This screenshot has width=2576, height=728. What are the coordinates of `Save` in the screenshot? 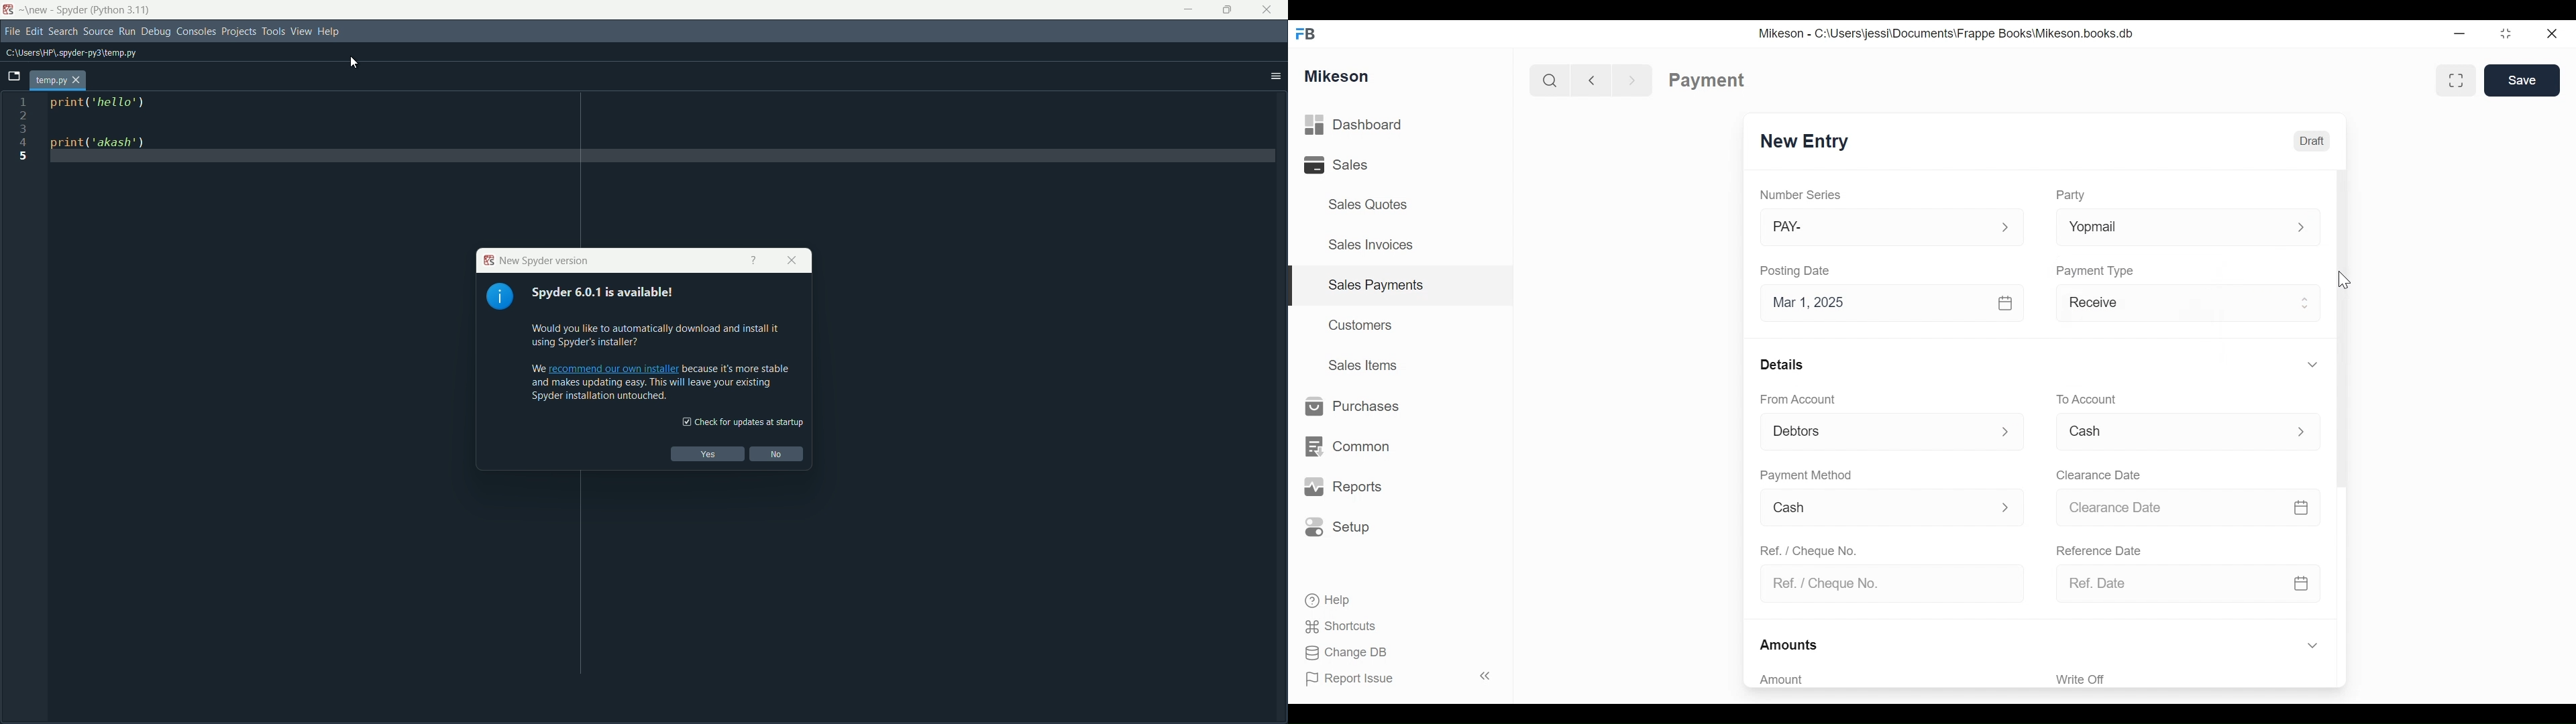 It's located at (2524, 81).